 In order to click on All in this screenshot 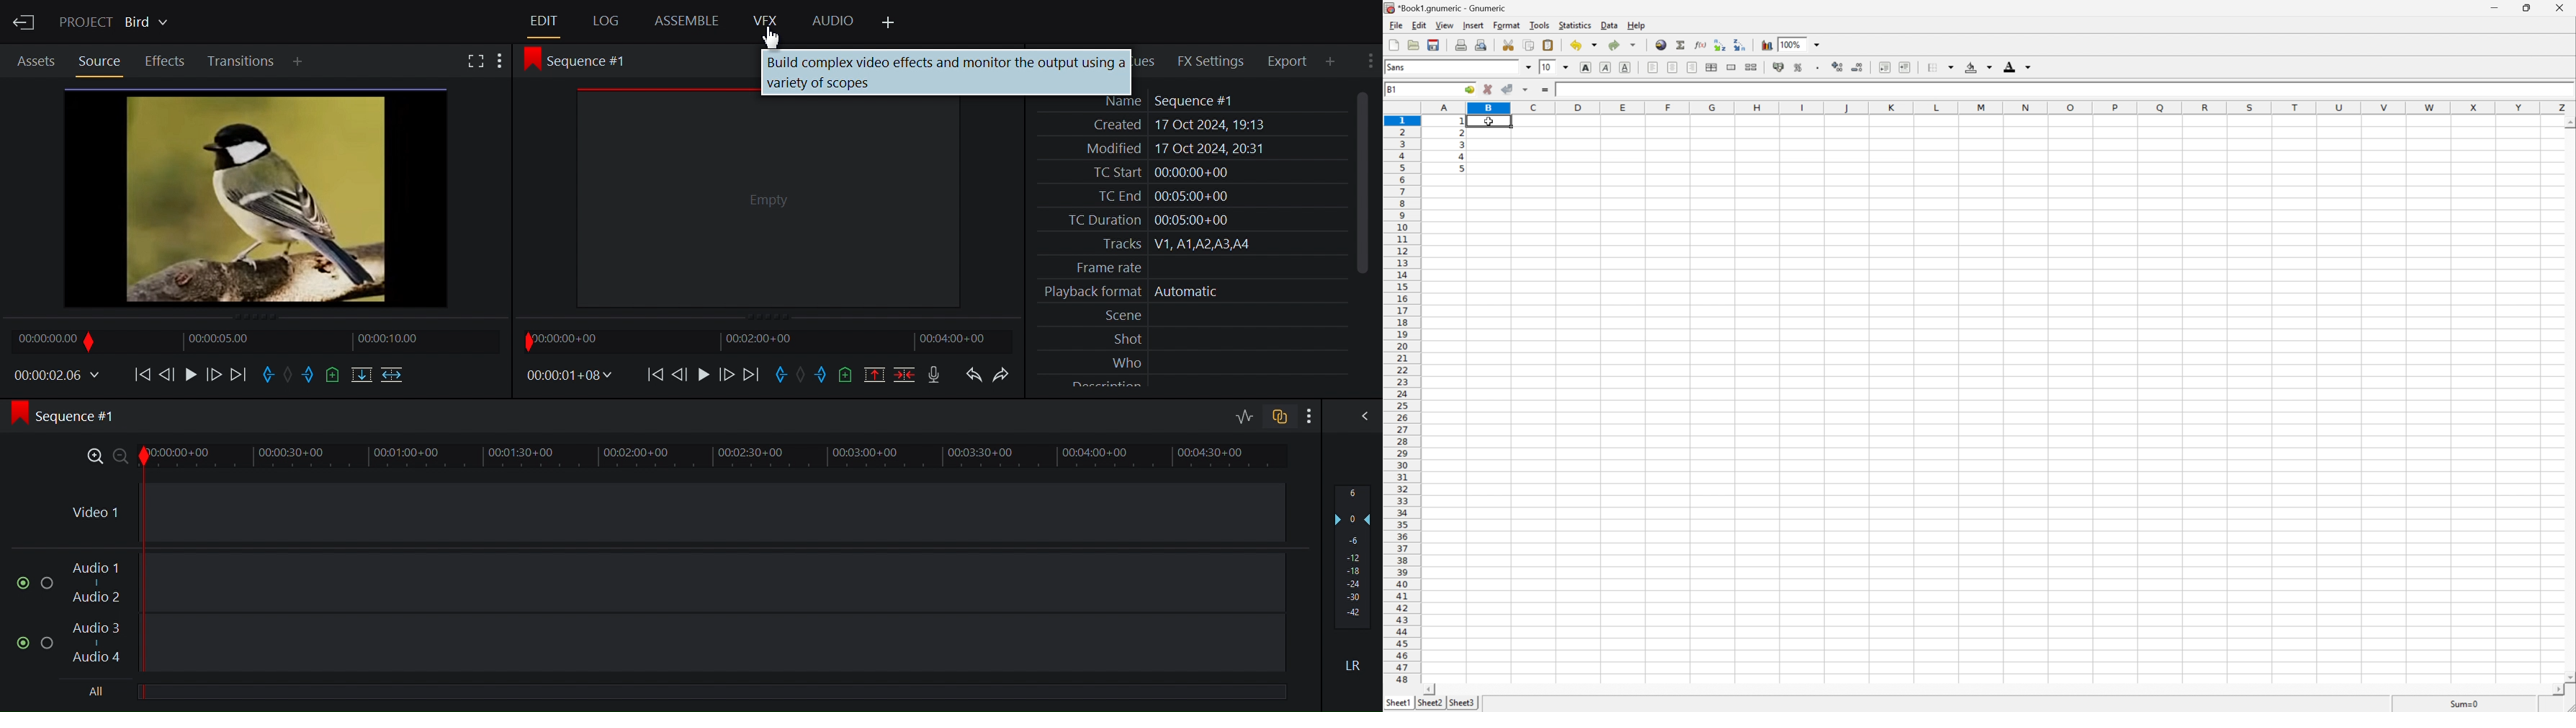, I will do `click(664, 690)`.